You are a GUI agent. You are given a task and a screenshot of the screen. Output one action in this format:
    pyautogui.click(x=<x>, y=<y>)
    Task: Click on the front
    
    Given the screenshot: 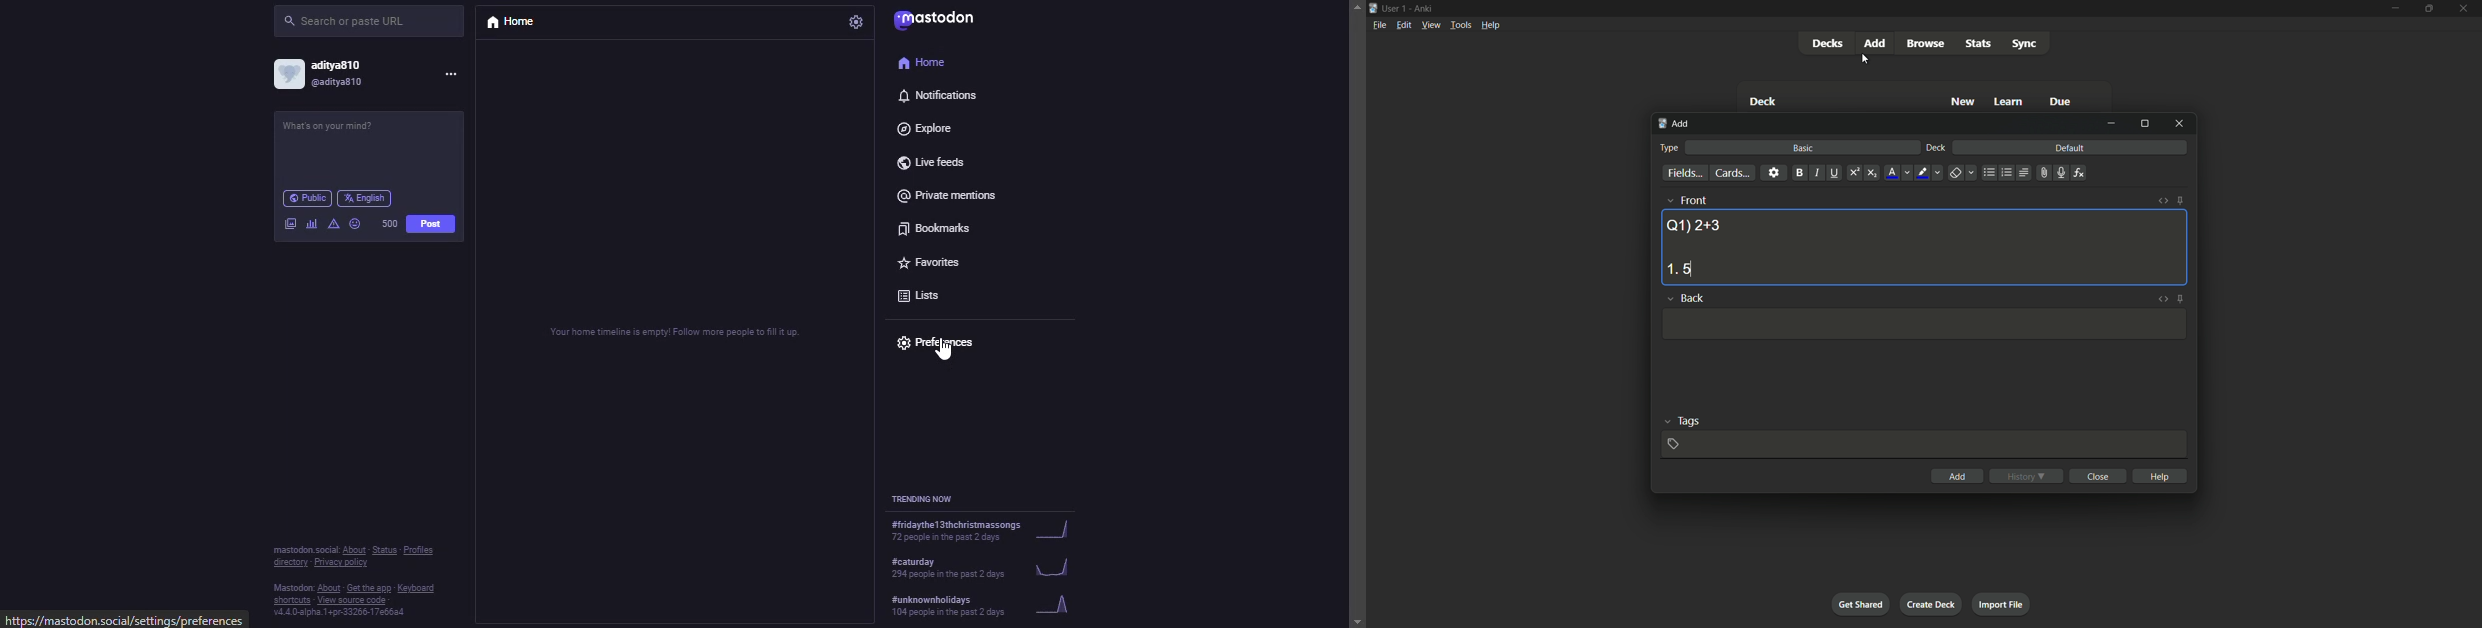 What is the action you would take?
    pyautogui.click(x=1693, y=200)
    